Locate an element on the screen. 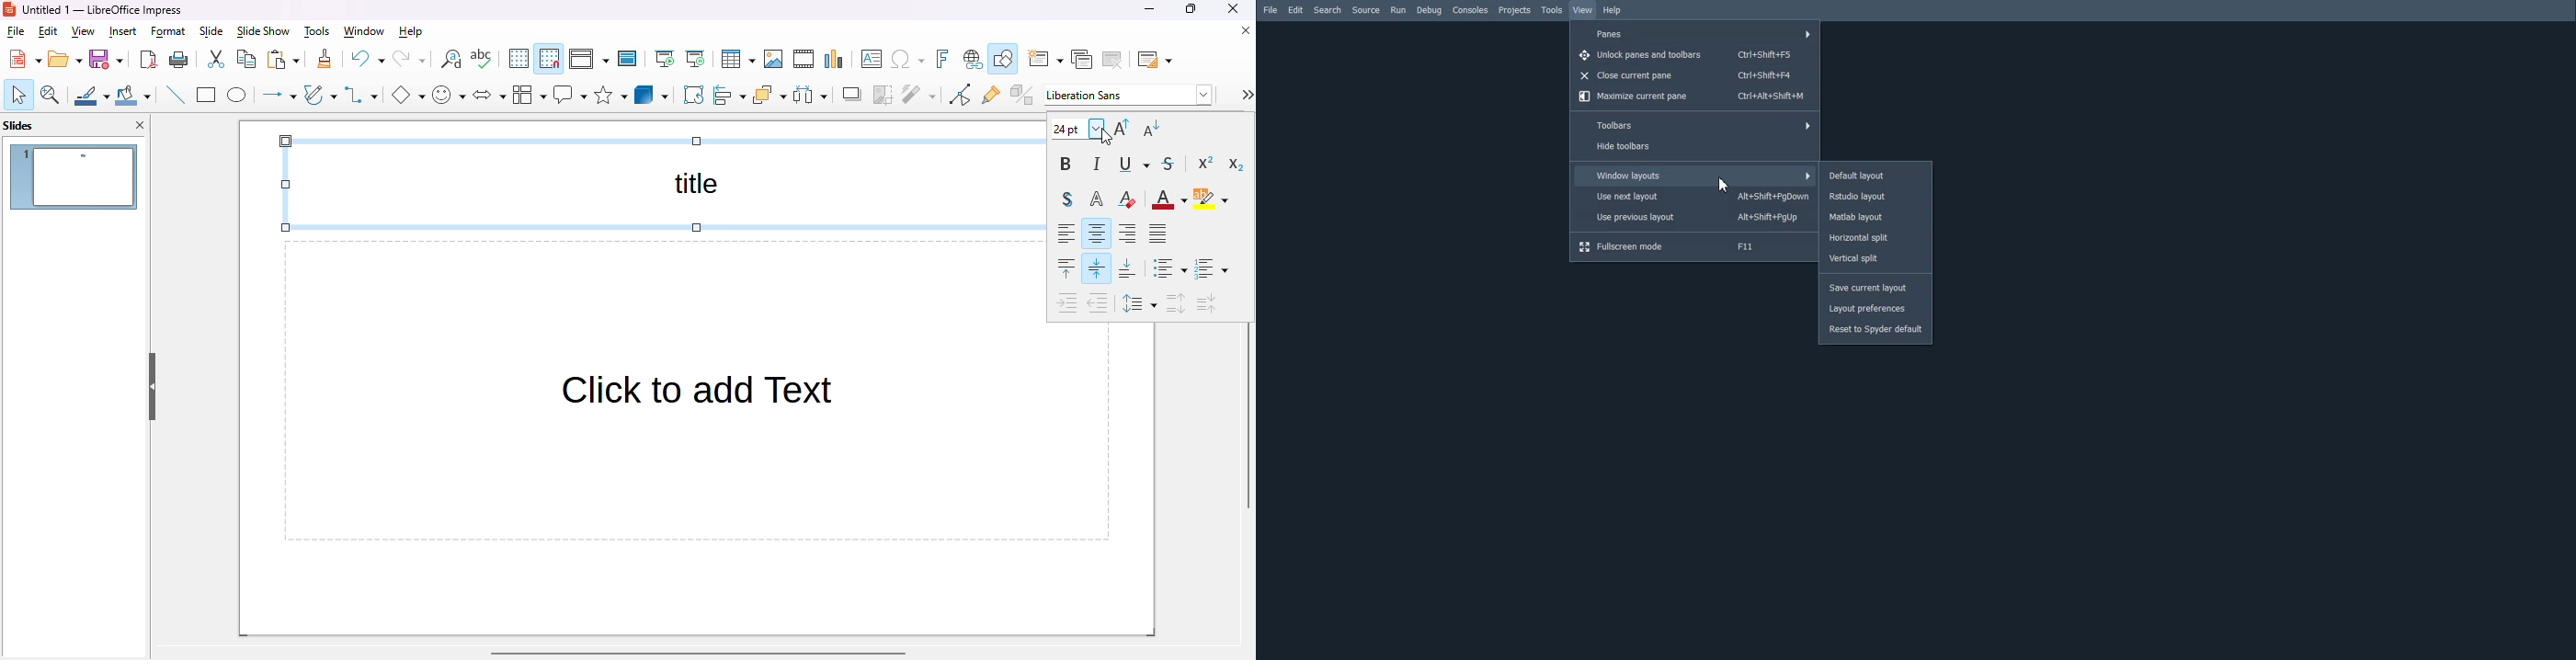  basic shapes is located at coordinates (408, 95).